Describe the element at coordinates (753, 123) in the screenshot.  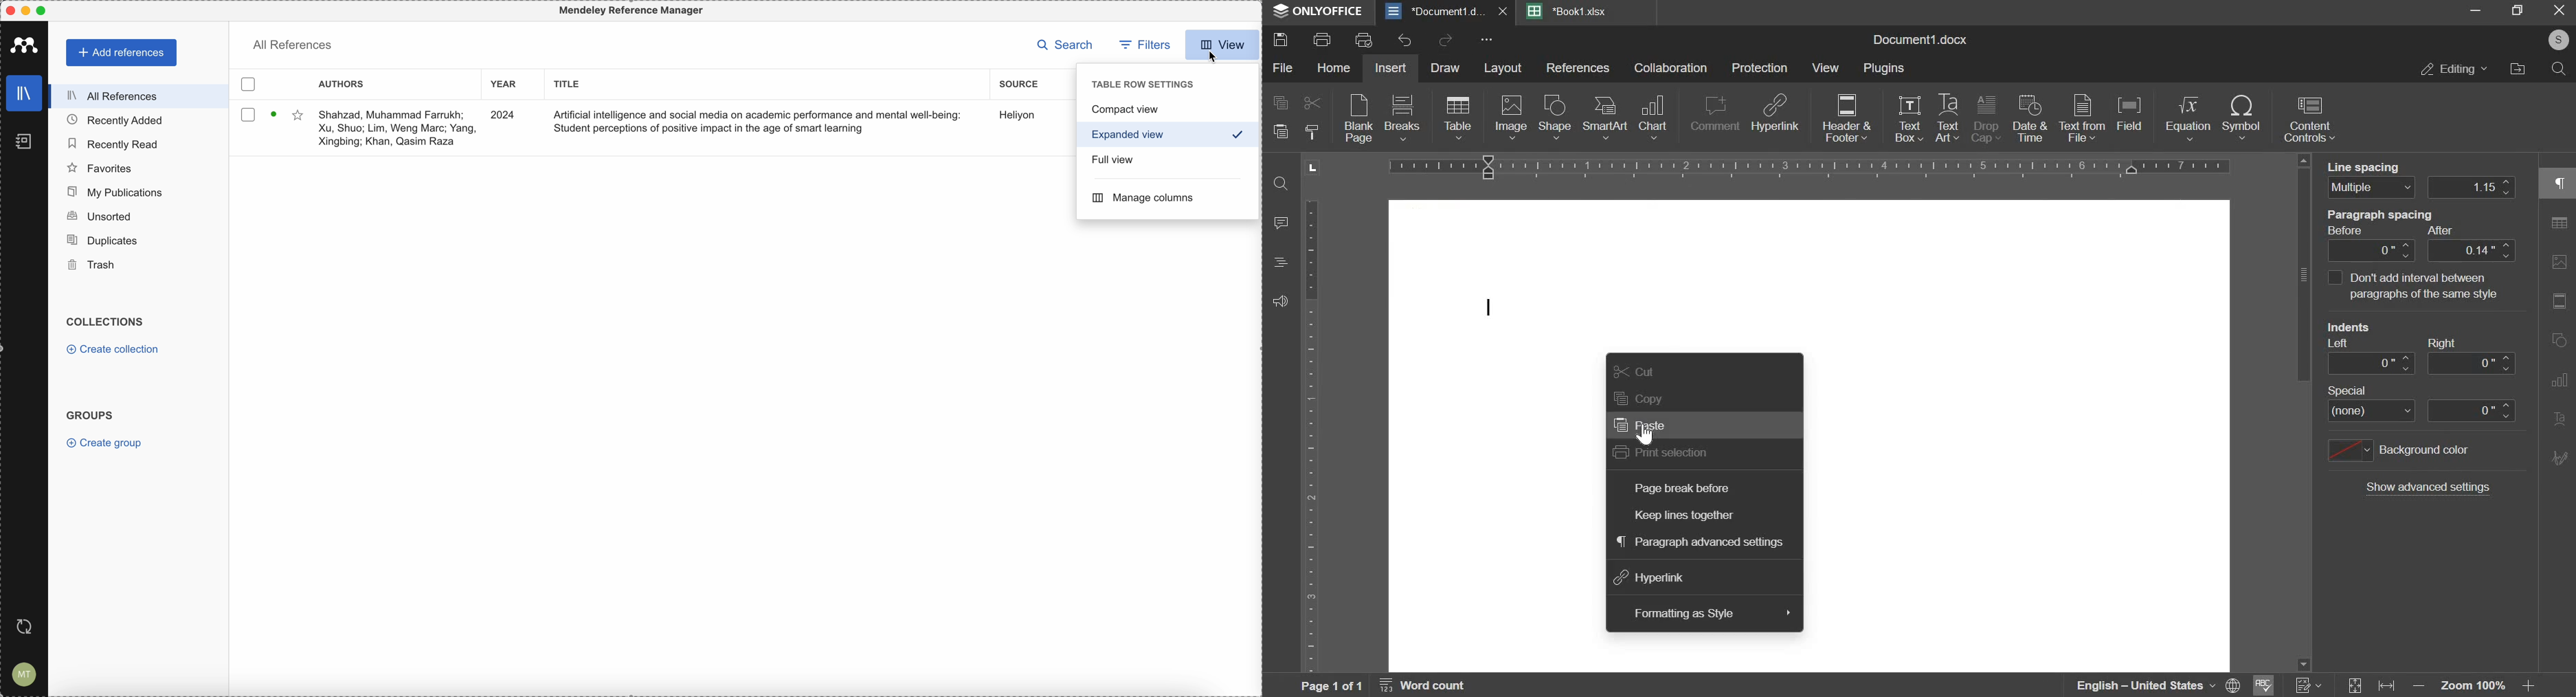
I see `Artificial intelligence and social media on academic performance and mental well-being:
Student perceptions of positive impact in the age of smart learning` at that location.